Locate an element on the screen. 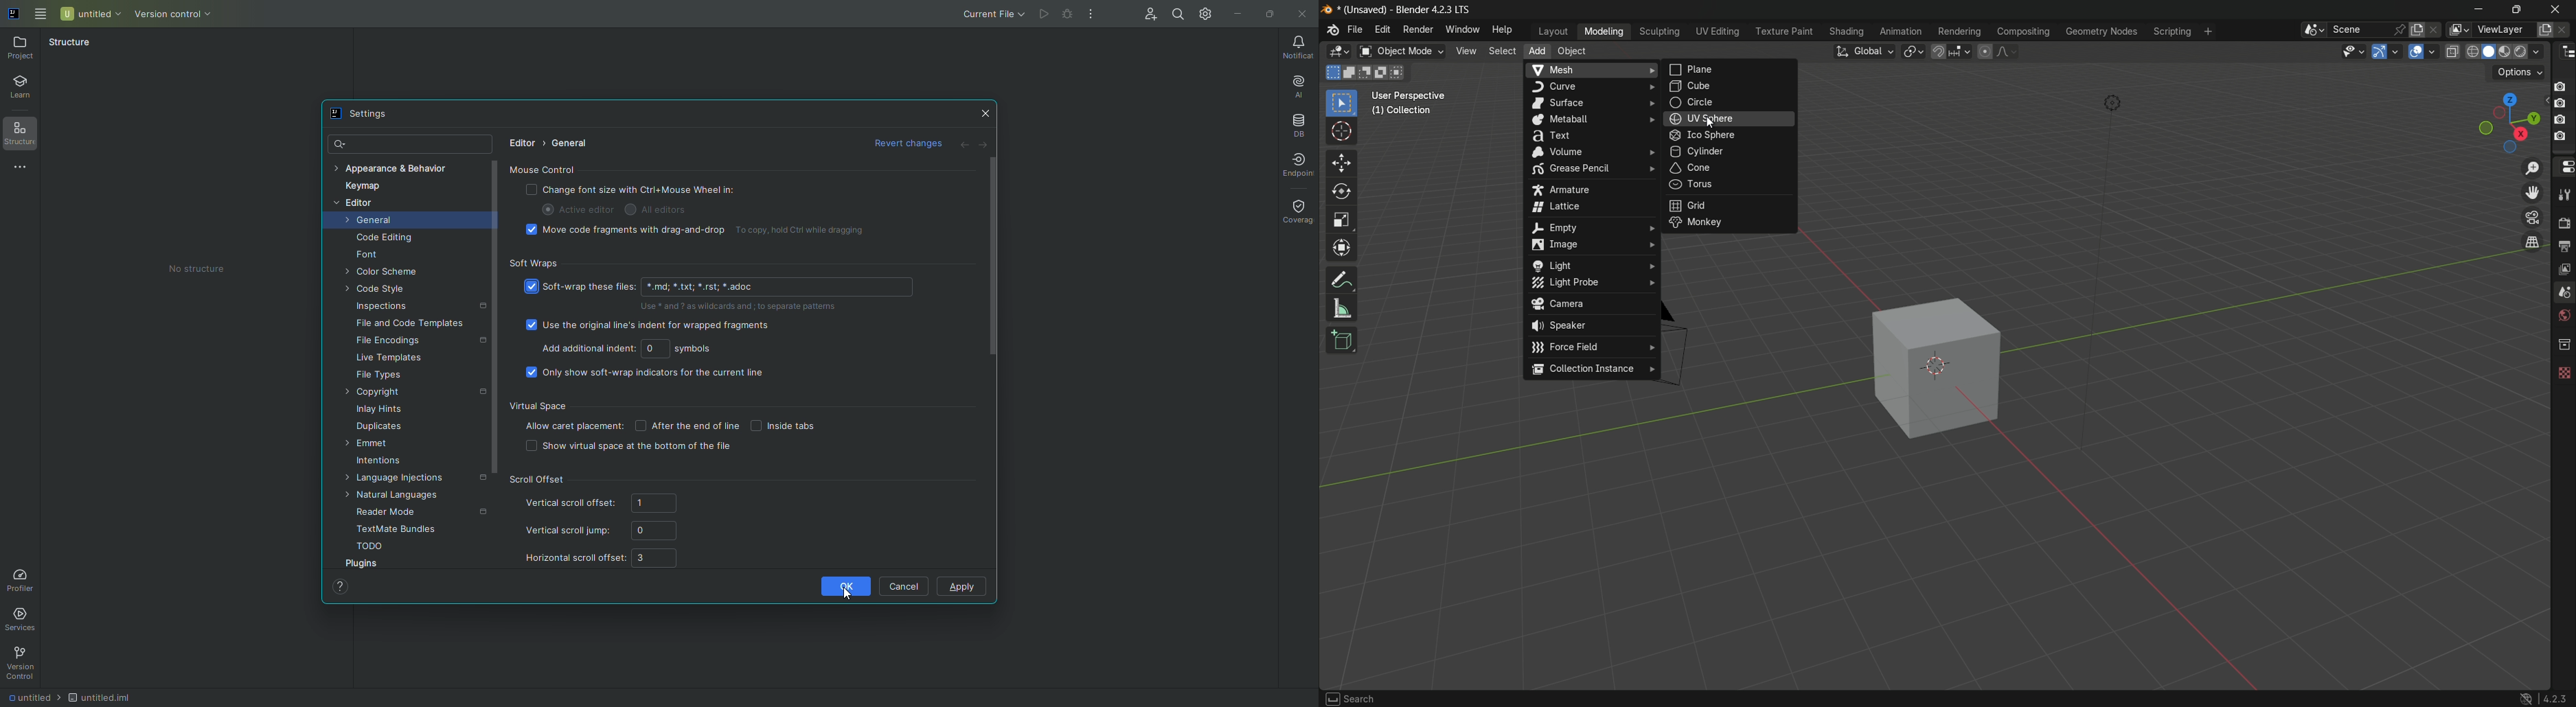 The height and width of the screenshot is (728, 2576). invert existing selection is located at coordinates (1384, 72).